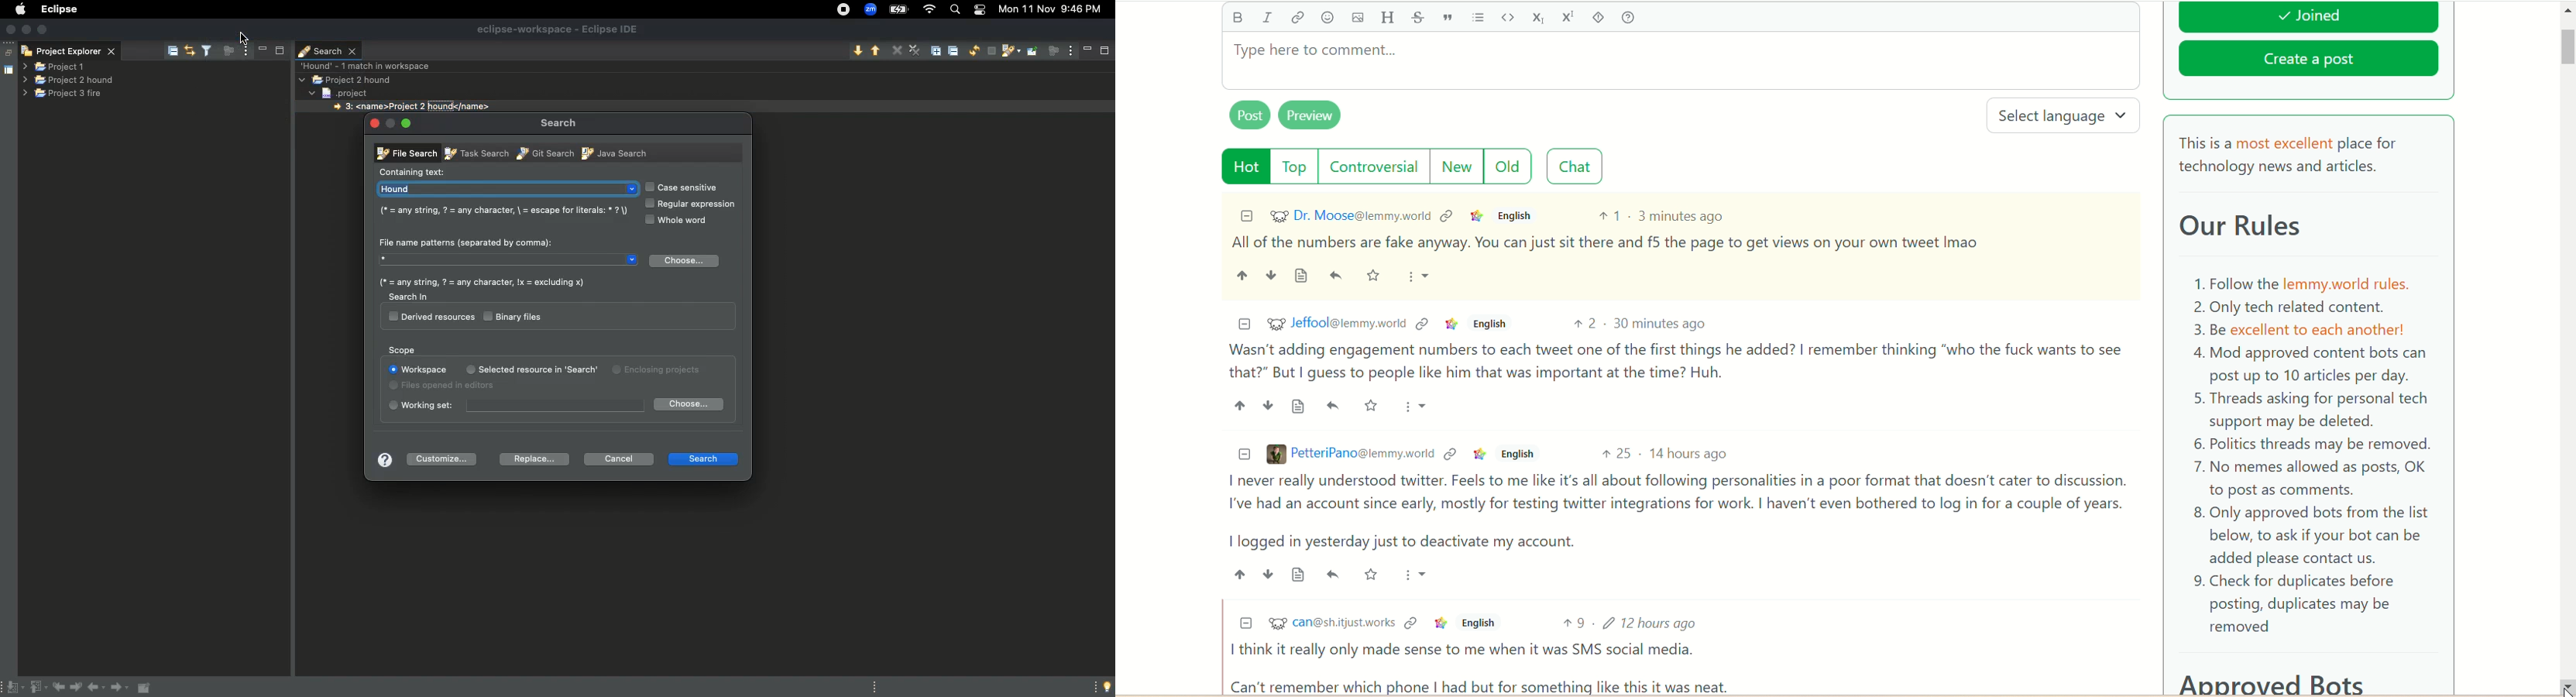  I want to click on Upvote 2, so click(1587, 323).